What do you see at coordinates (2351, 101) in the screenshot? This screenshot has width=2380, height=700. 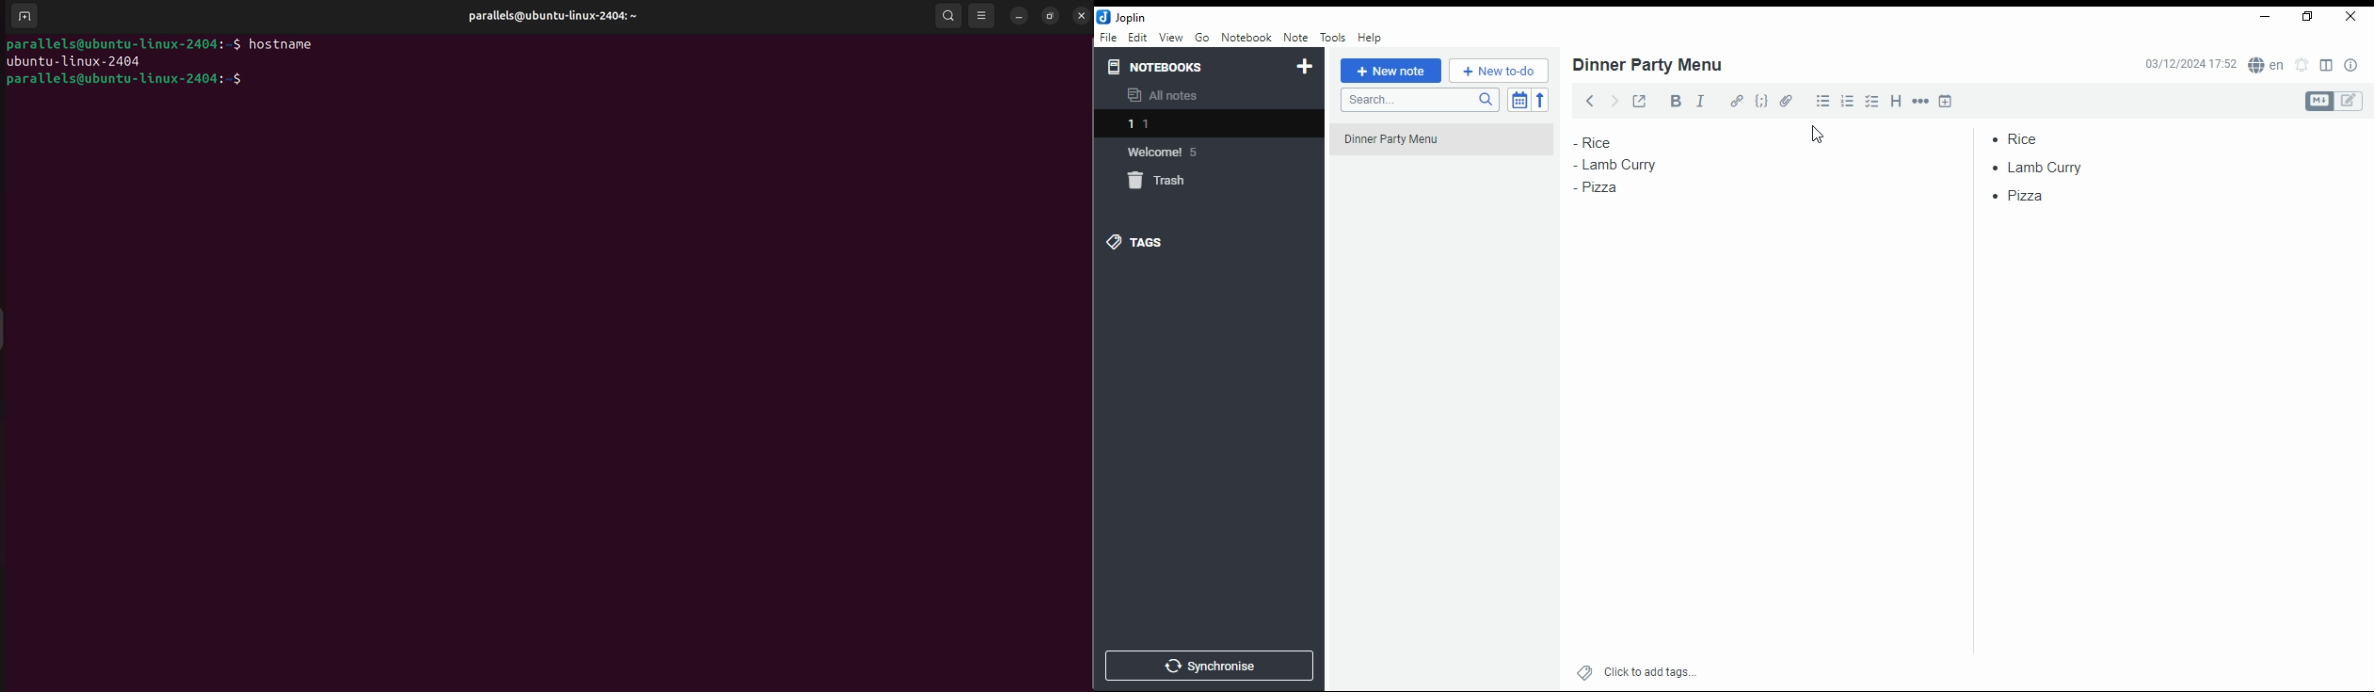 I see `edit` at bounding box center [2351, 101].